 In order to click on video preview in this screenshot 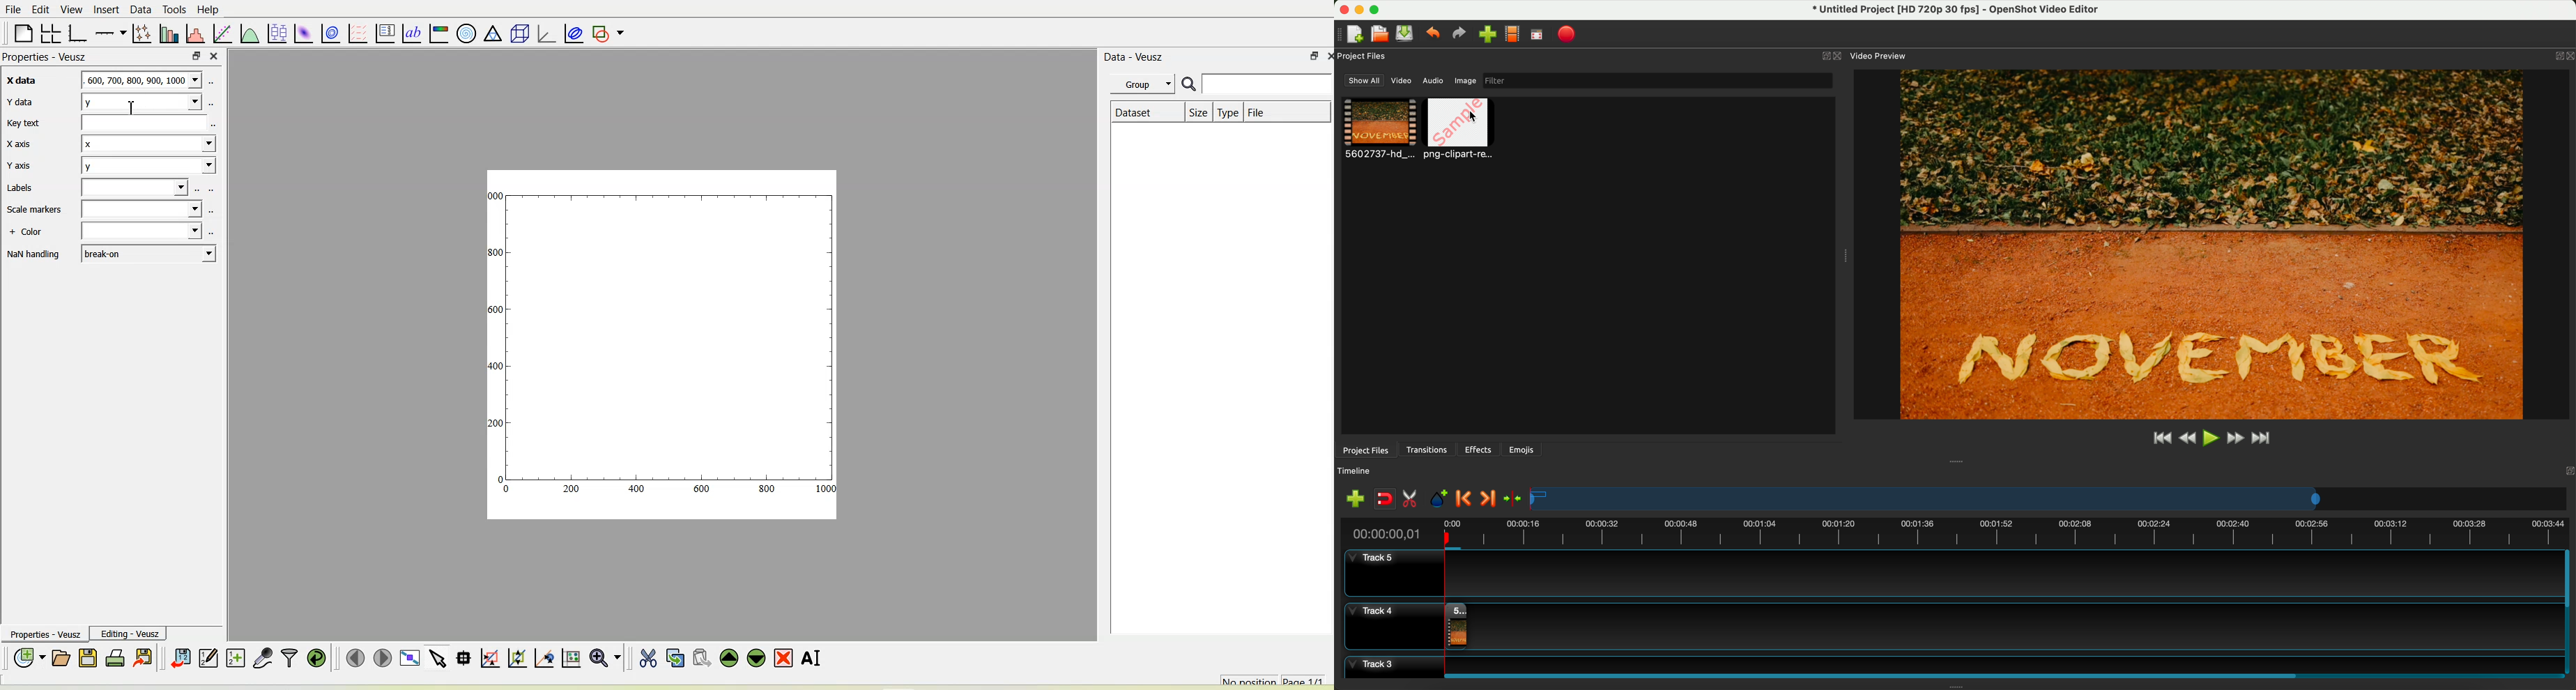, I will do `click(1878, 56)`.